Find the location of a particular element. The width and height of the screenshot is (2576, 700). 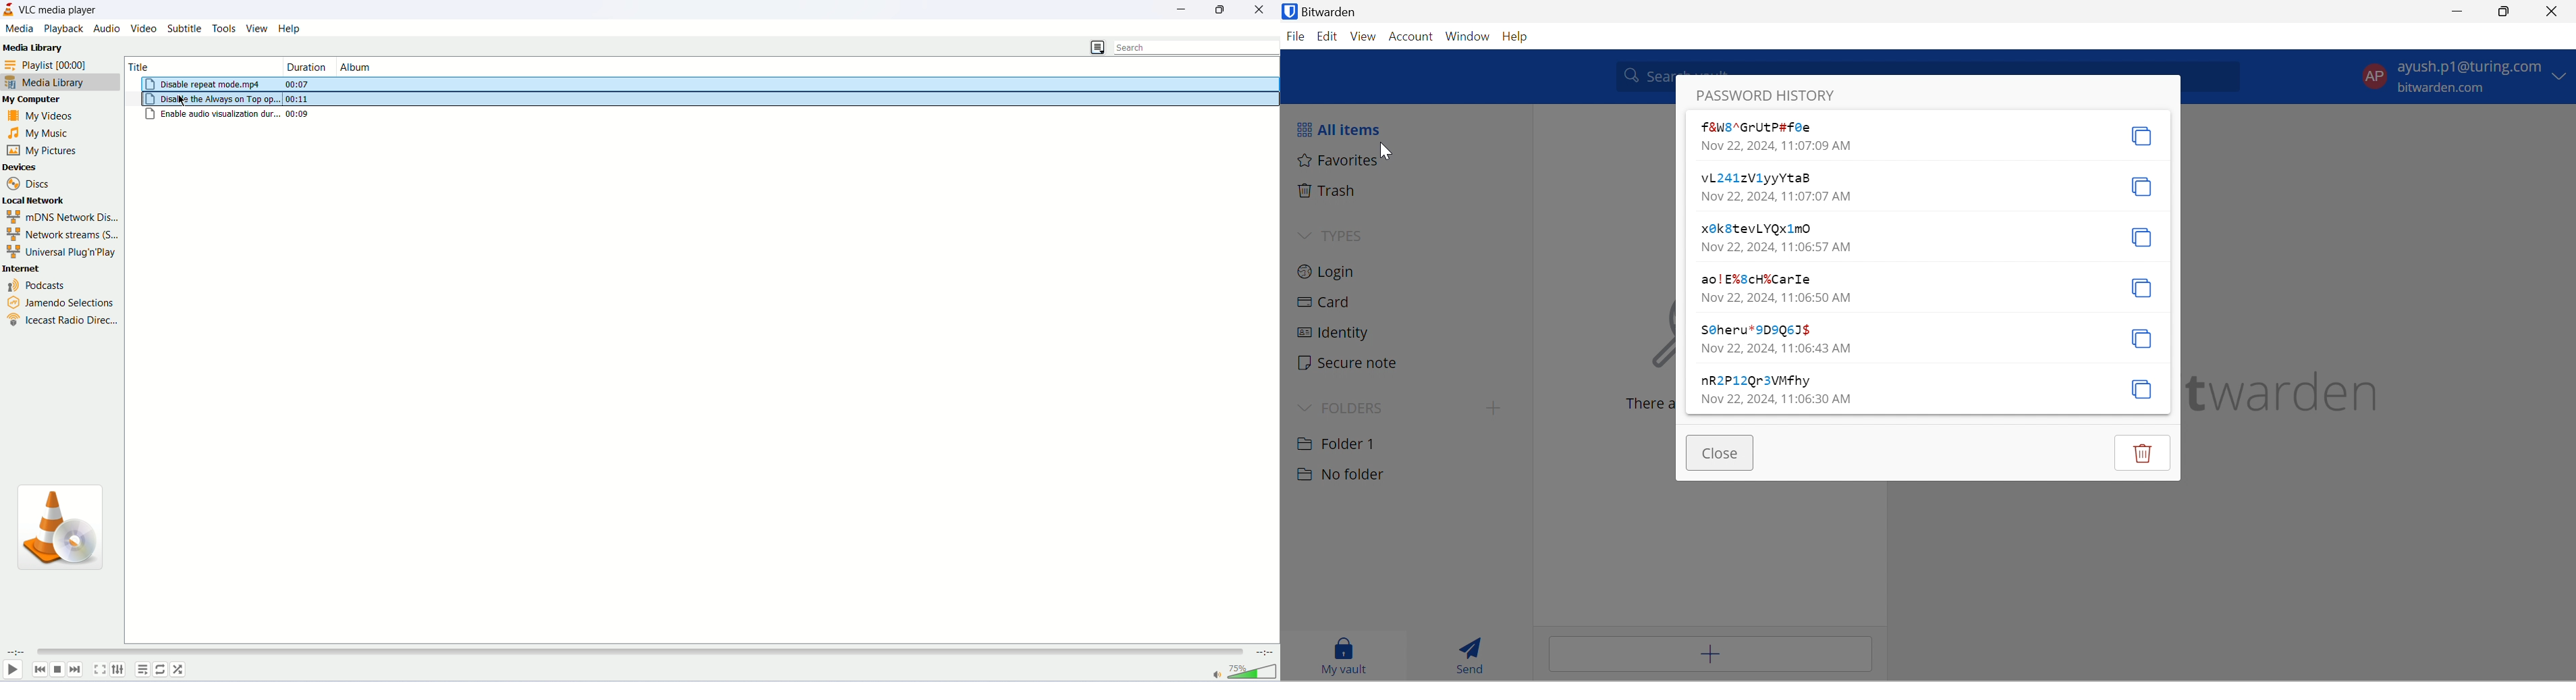

secure note is located at coordinates (1348, 364).